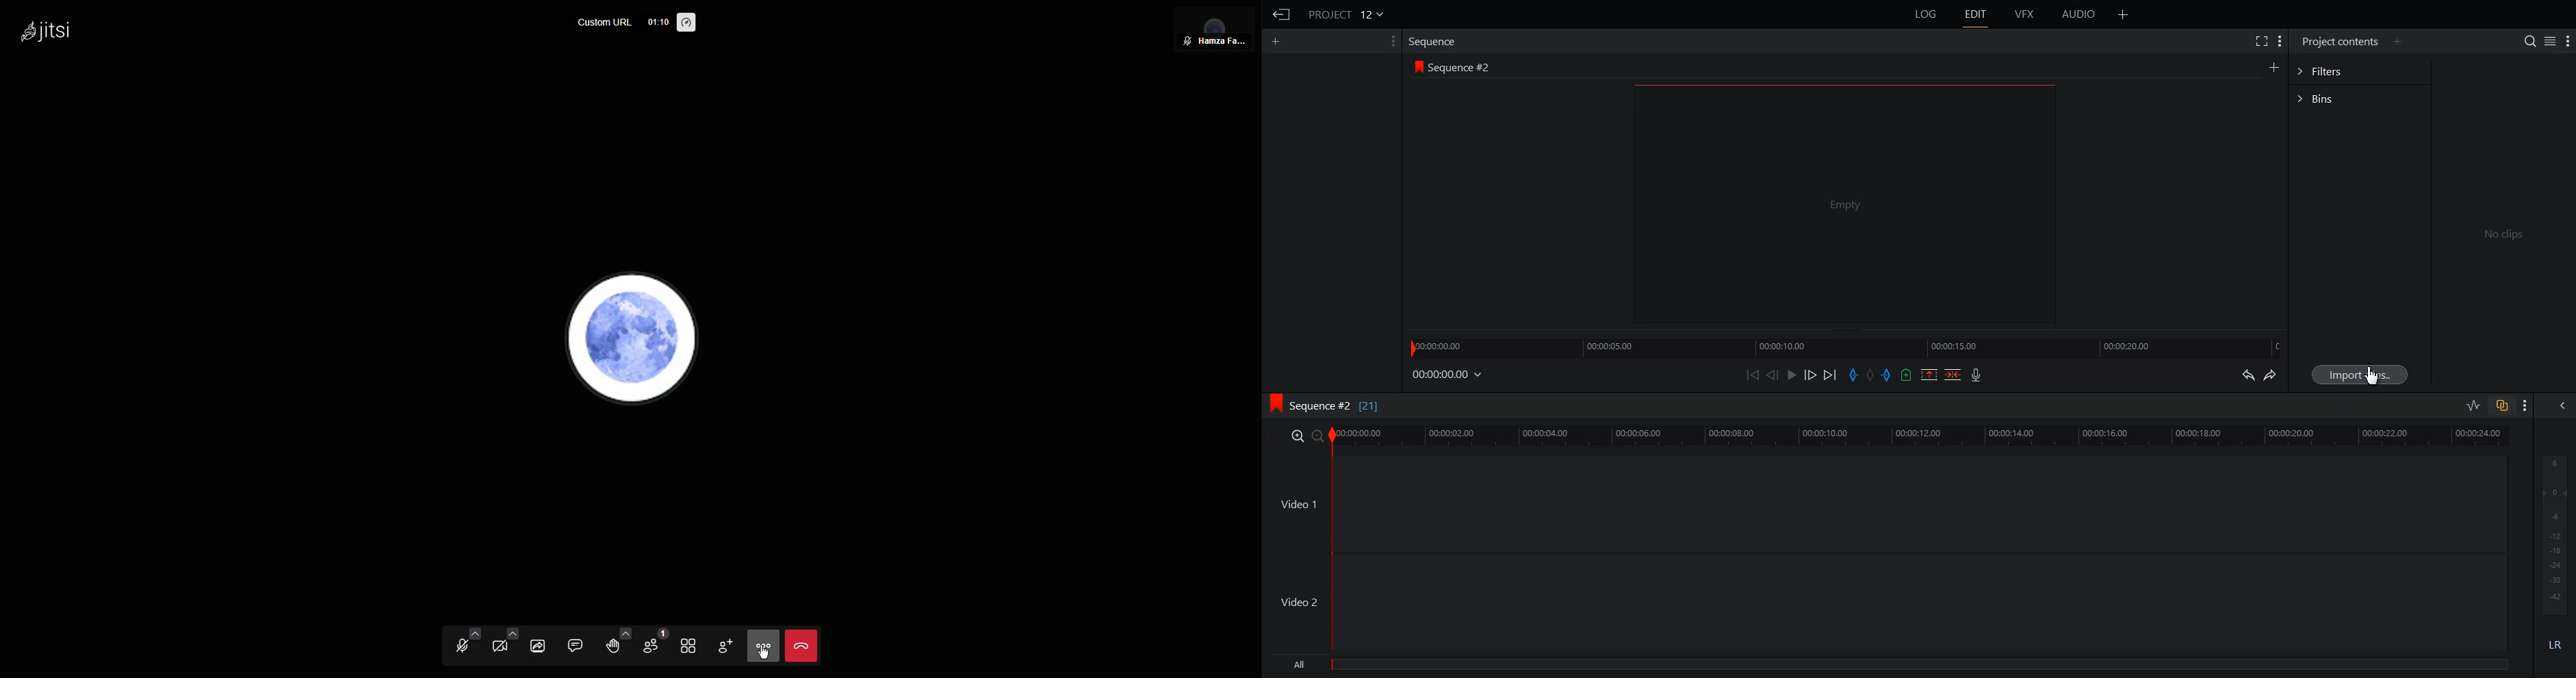  I want to click on Play, so click(1792, 374).